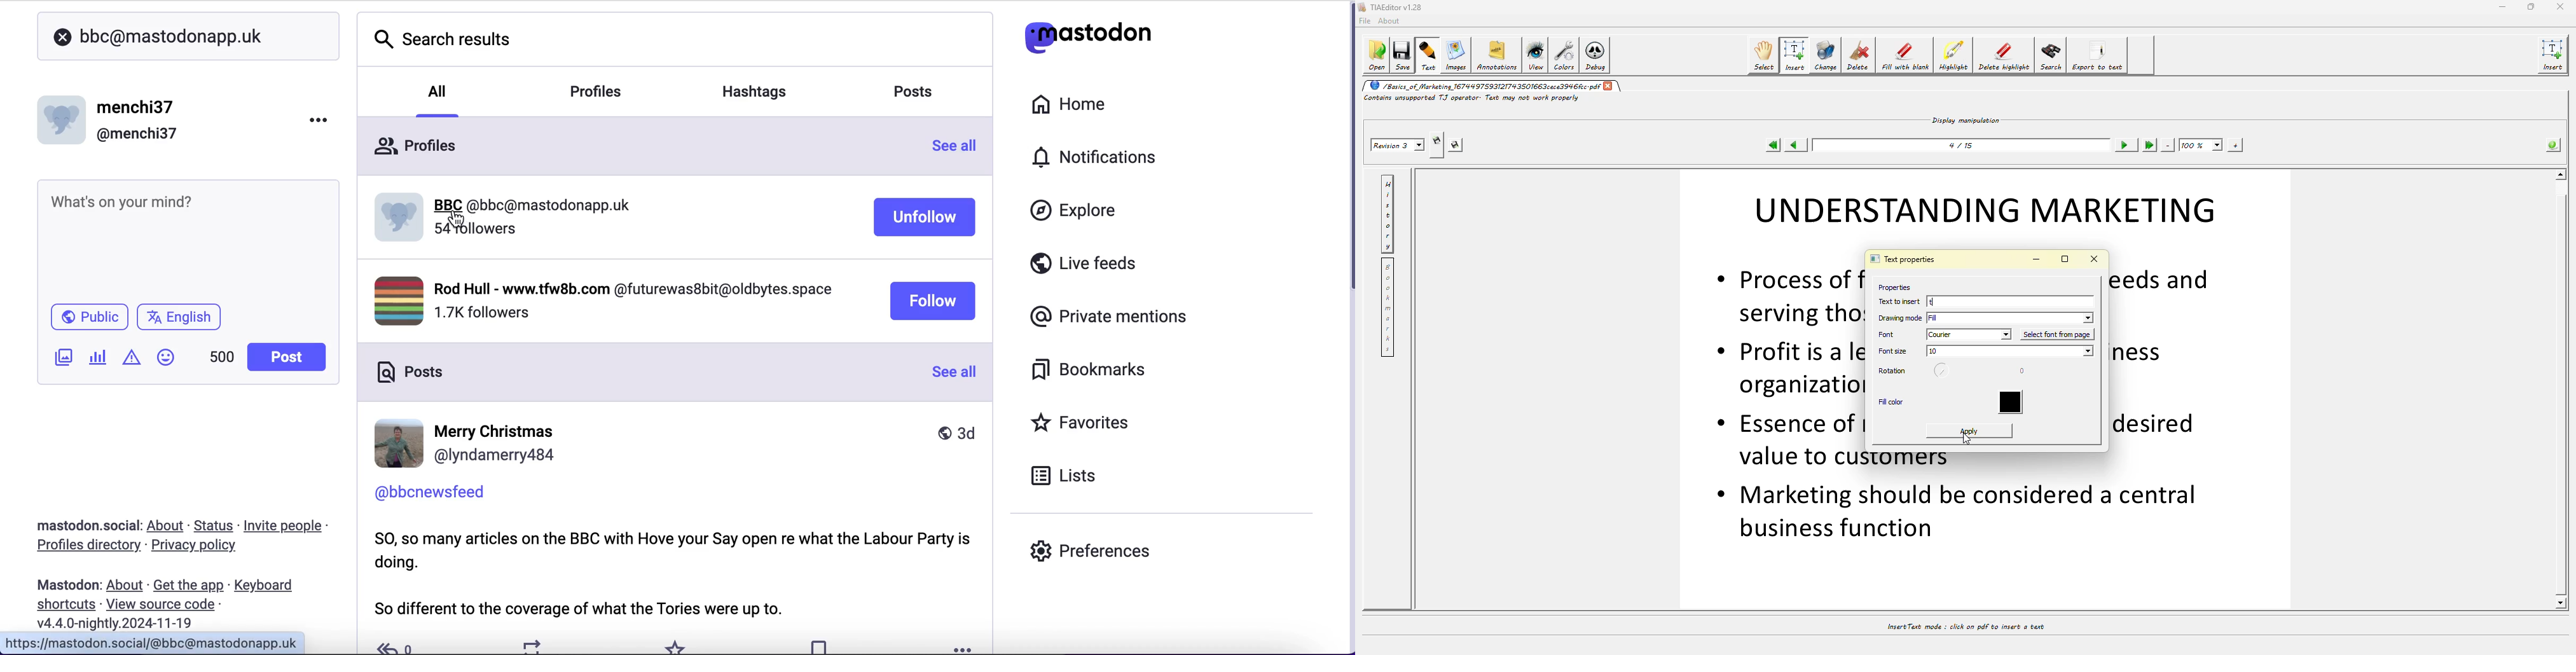 The image size is (2576, 672). Describe the element at coordinates (1388, 212) in the screenshot. I see `history` at that location.